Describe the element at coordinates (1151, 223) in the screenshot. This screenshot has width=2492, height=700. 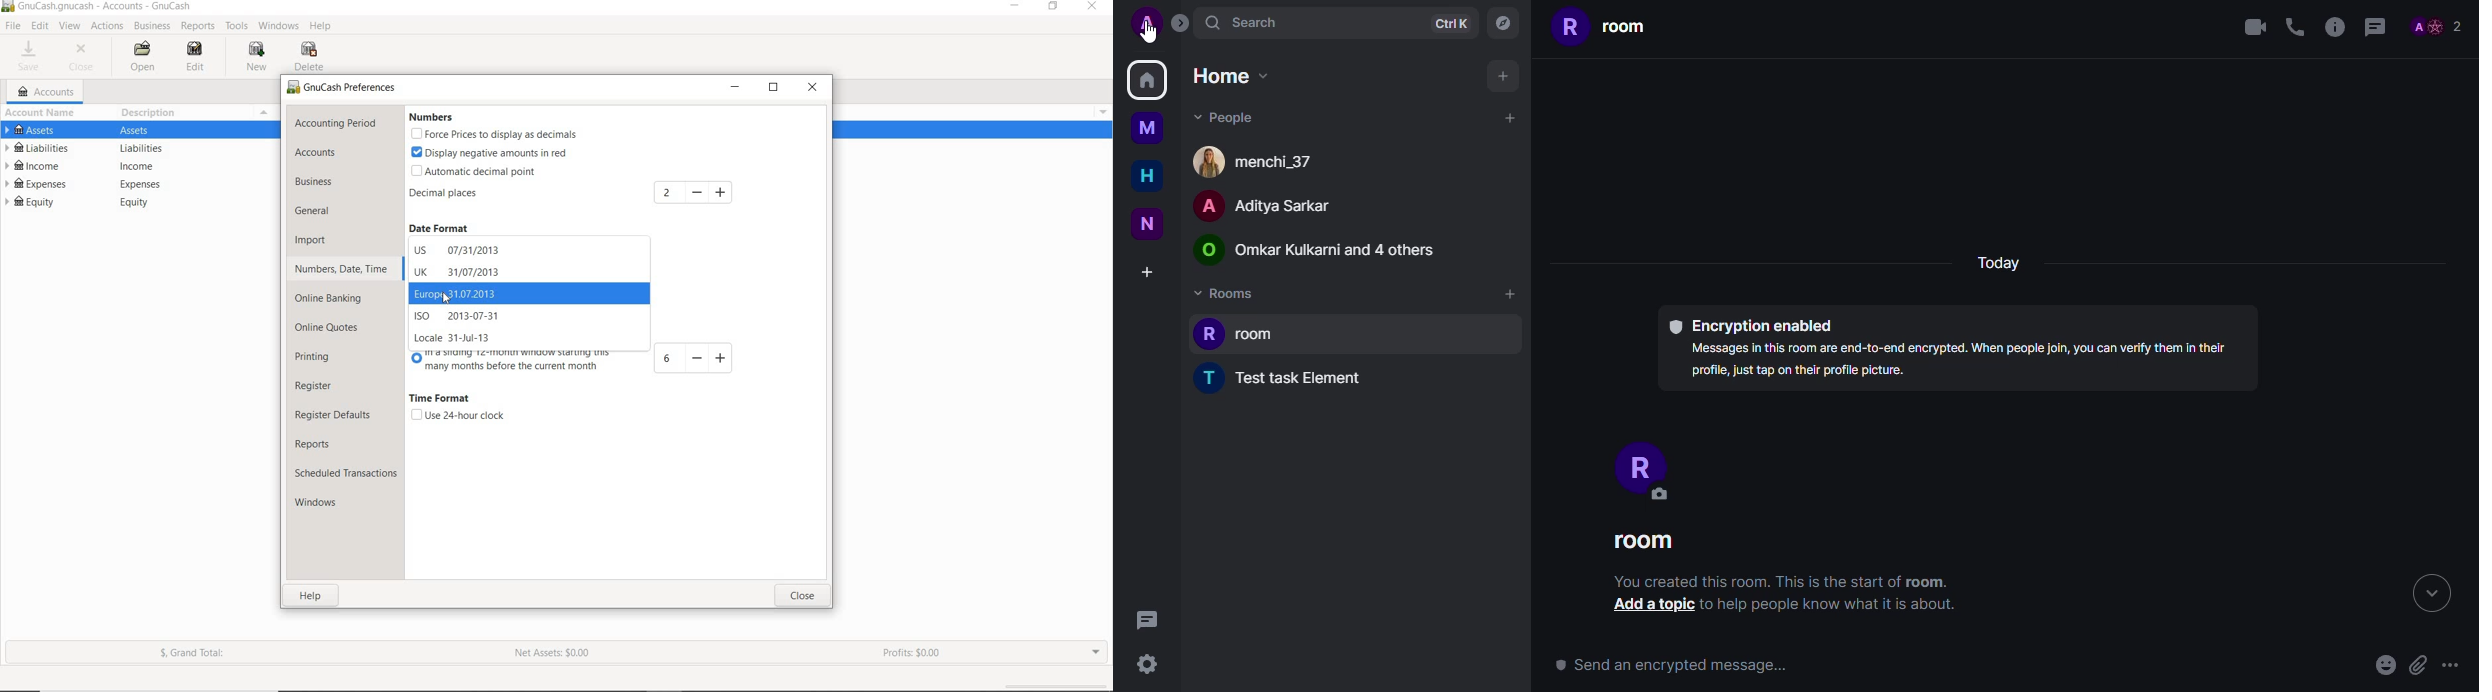
I see `new` at that location.